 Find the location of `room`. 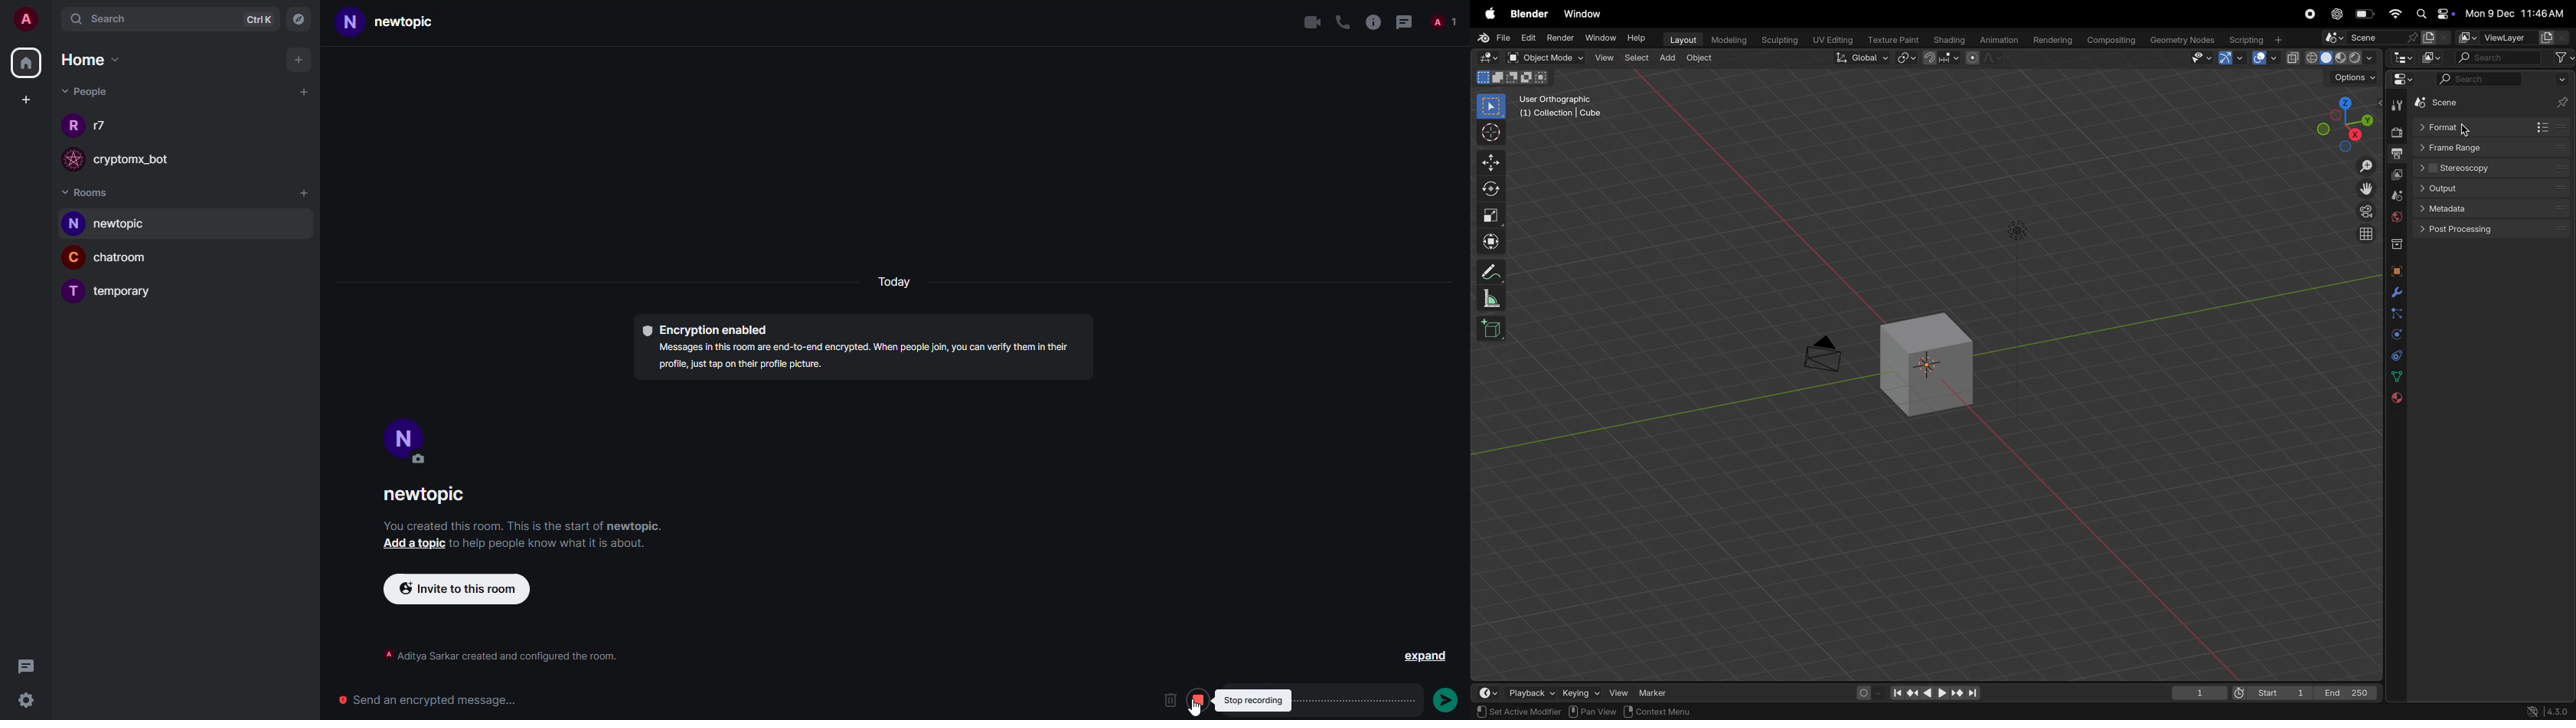

room is located at coordinates (417, 23).